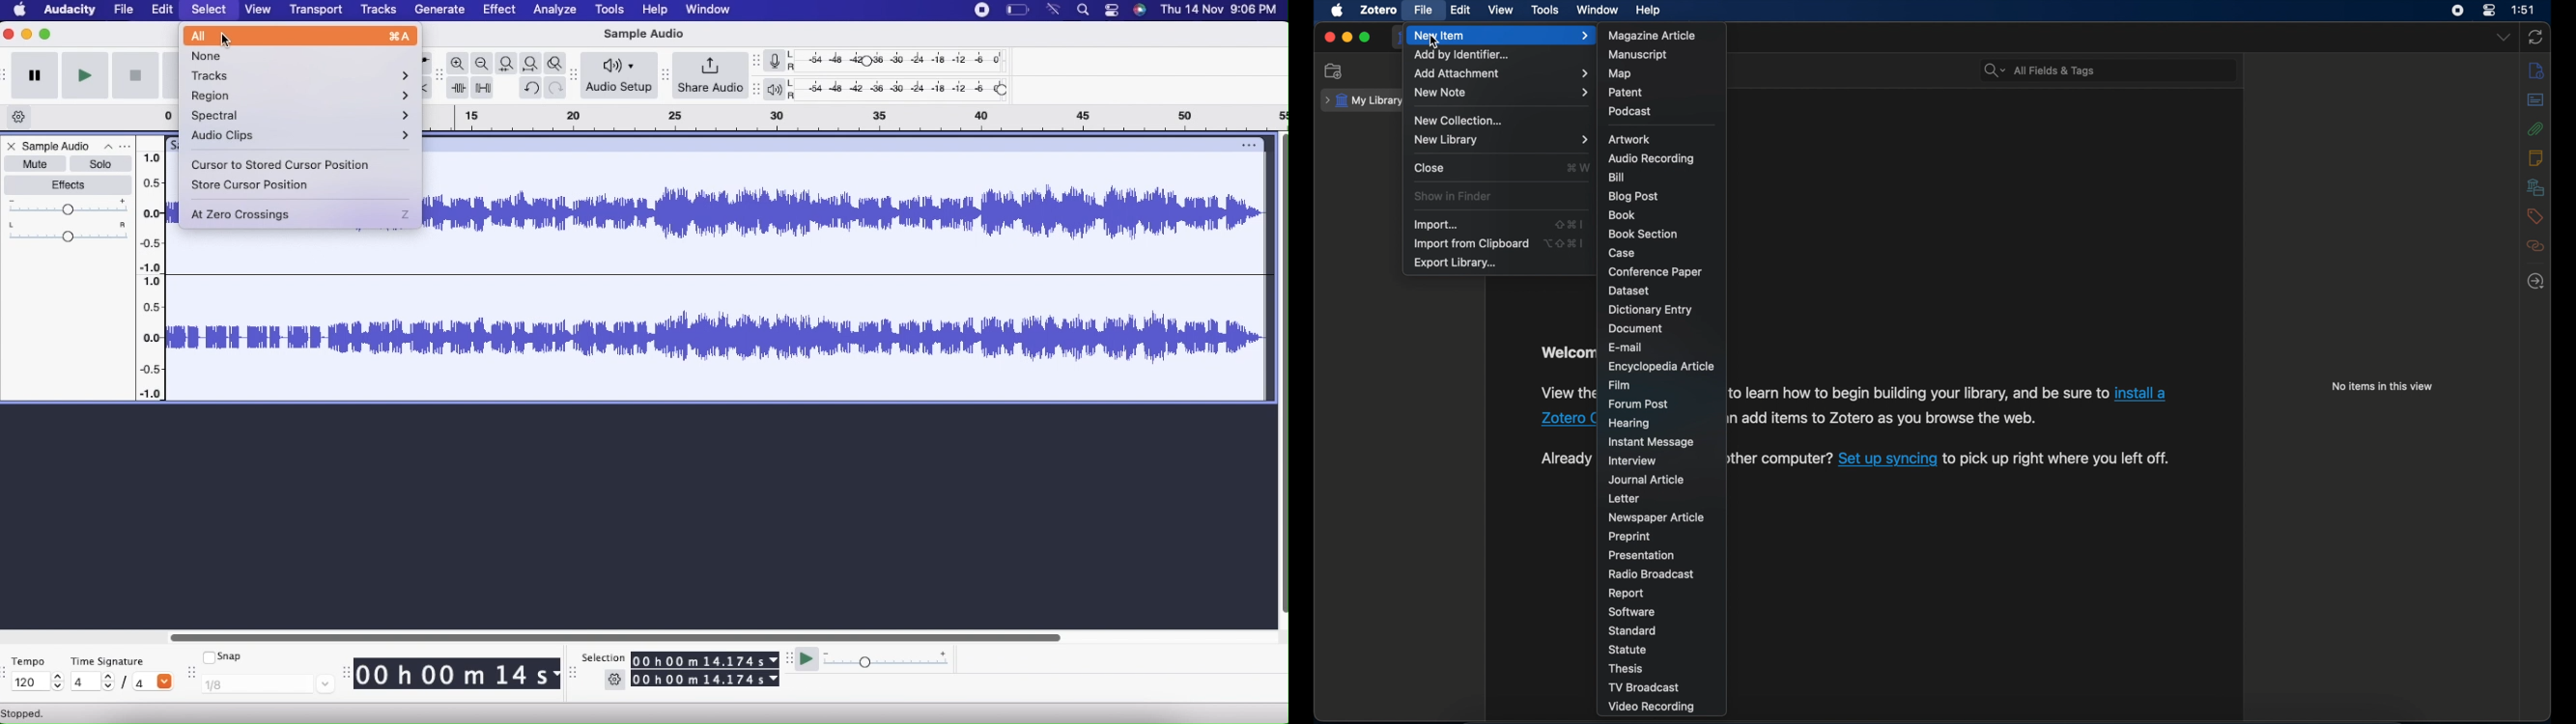 The image size is (2576, 728). What do you see at coordinates (134, 76) in the screenshot?
I see `stop` at bounding box center [134, 76].